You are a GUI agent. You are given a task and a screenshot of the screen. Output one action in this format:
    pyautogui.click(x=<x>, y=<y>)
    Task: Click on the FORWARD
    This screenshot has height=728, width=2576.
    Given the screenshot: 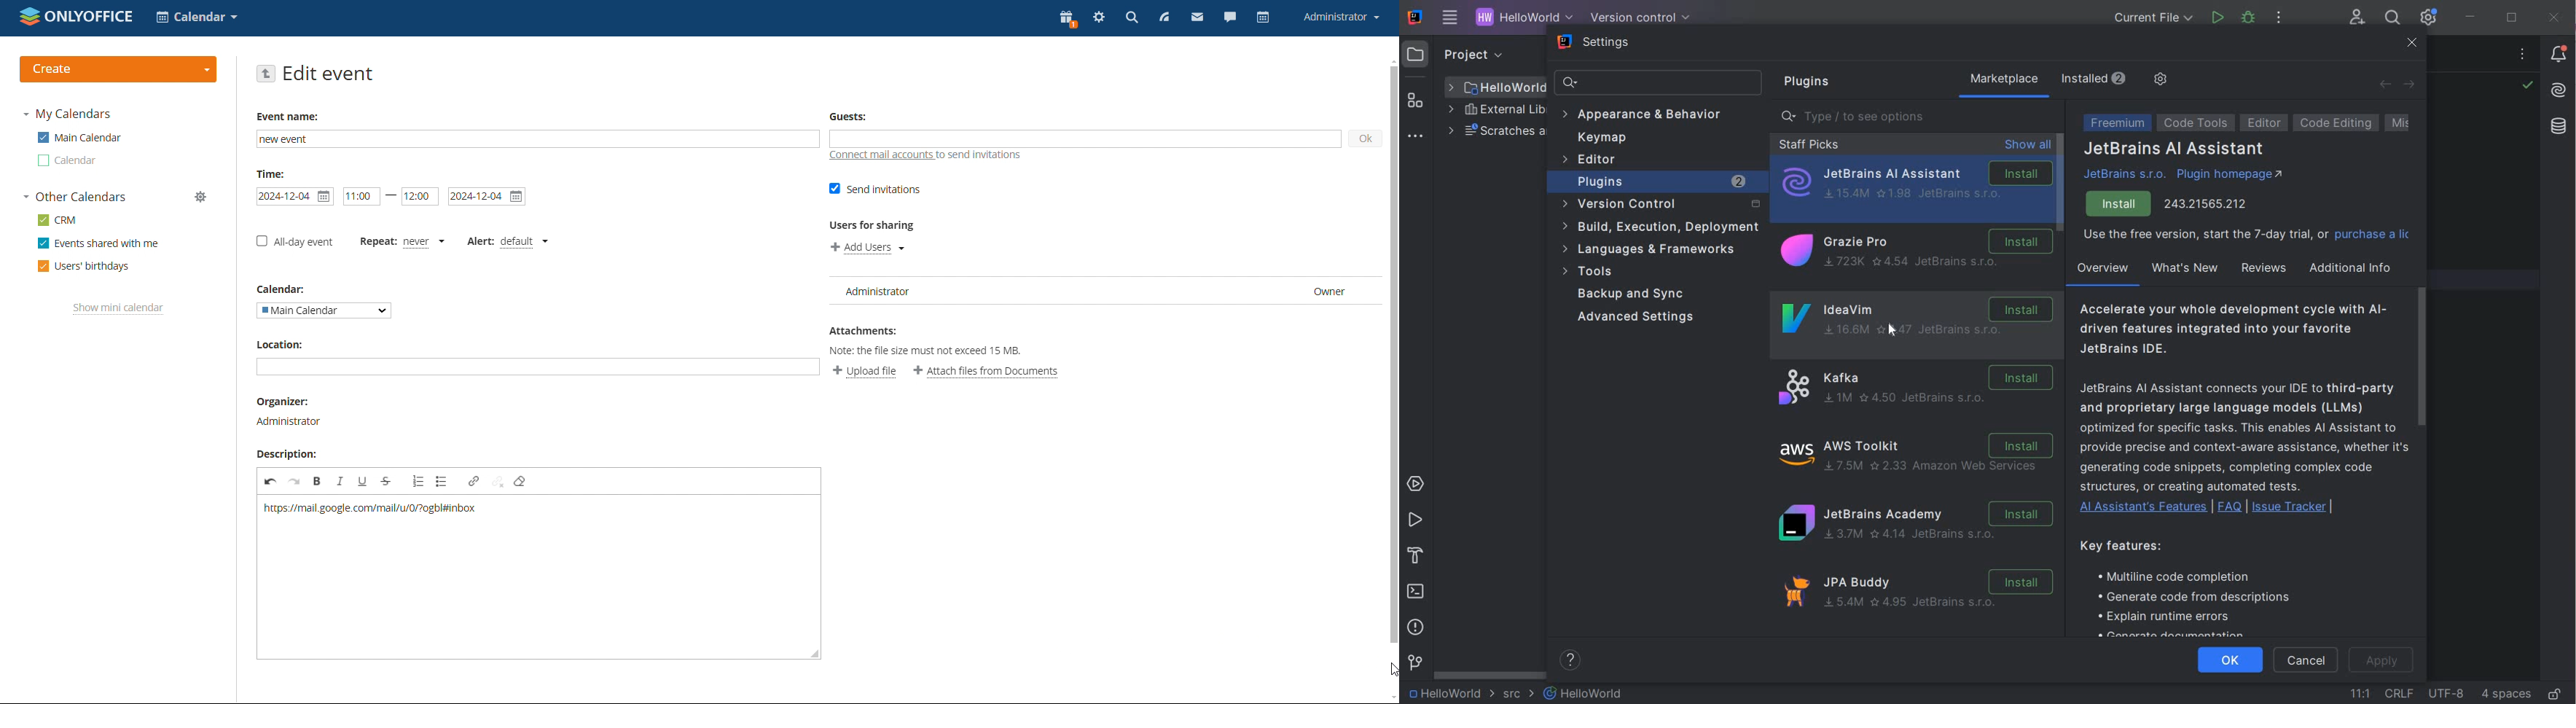 What is the action you would take?
    pyautogui.click(x=2410, y=85)
    